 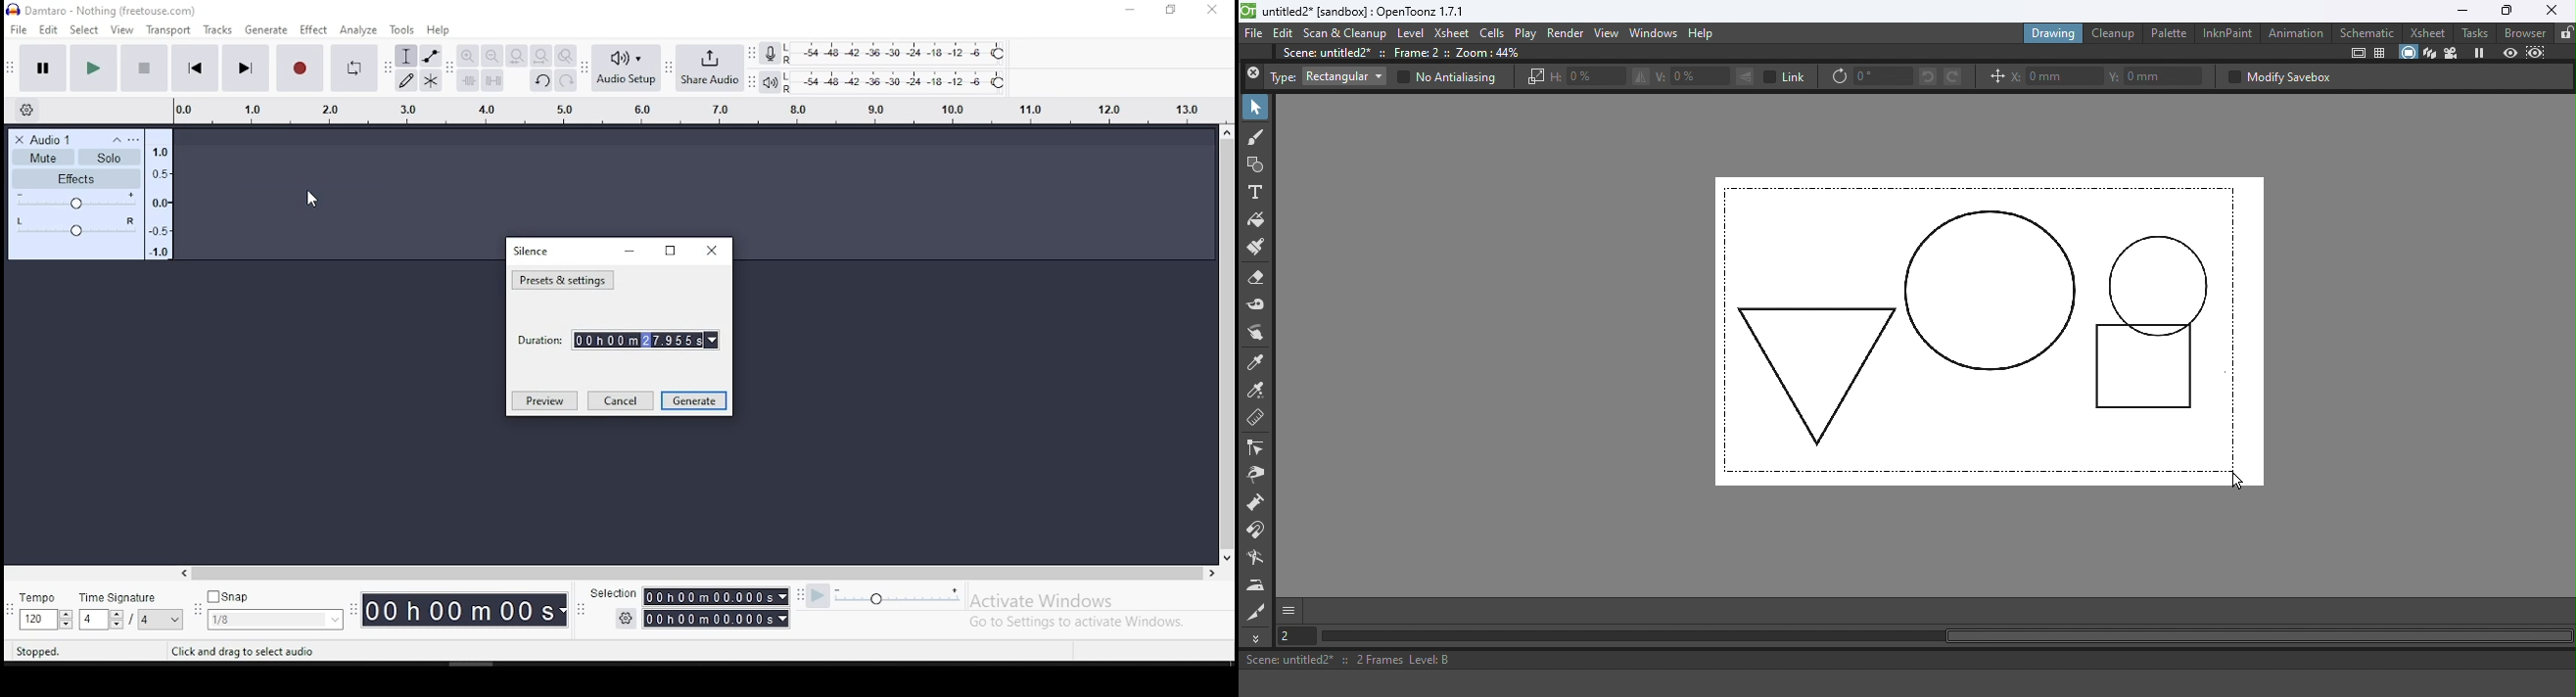 What do you see at coordinates (1257, 304) in the screenshot?
I see `Tape tool` at bounding box center [1257, 304].